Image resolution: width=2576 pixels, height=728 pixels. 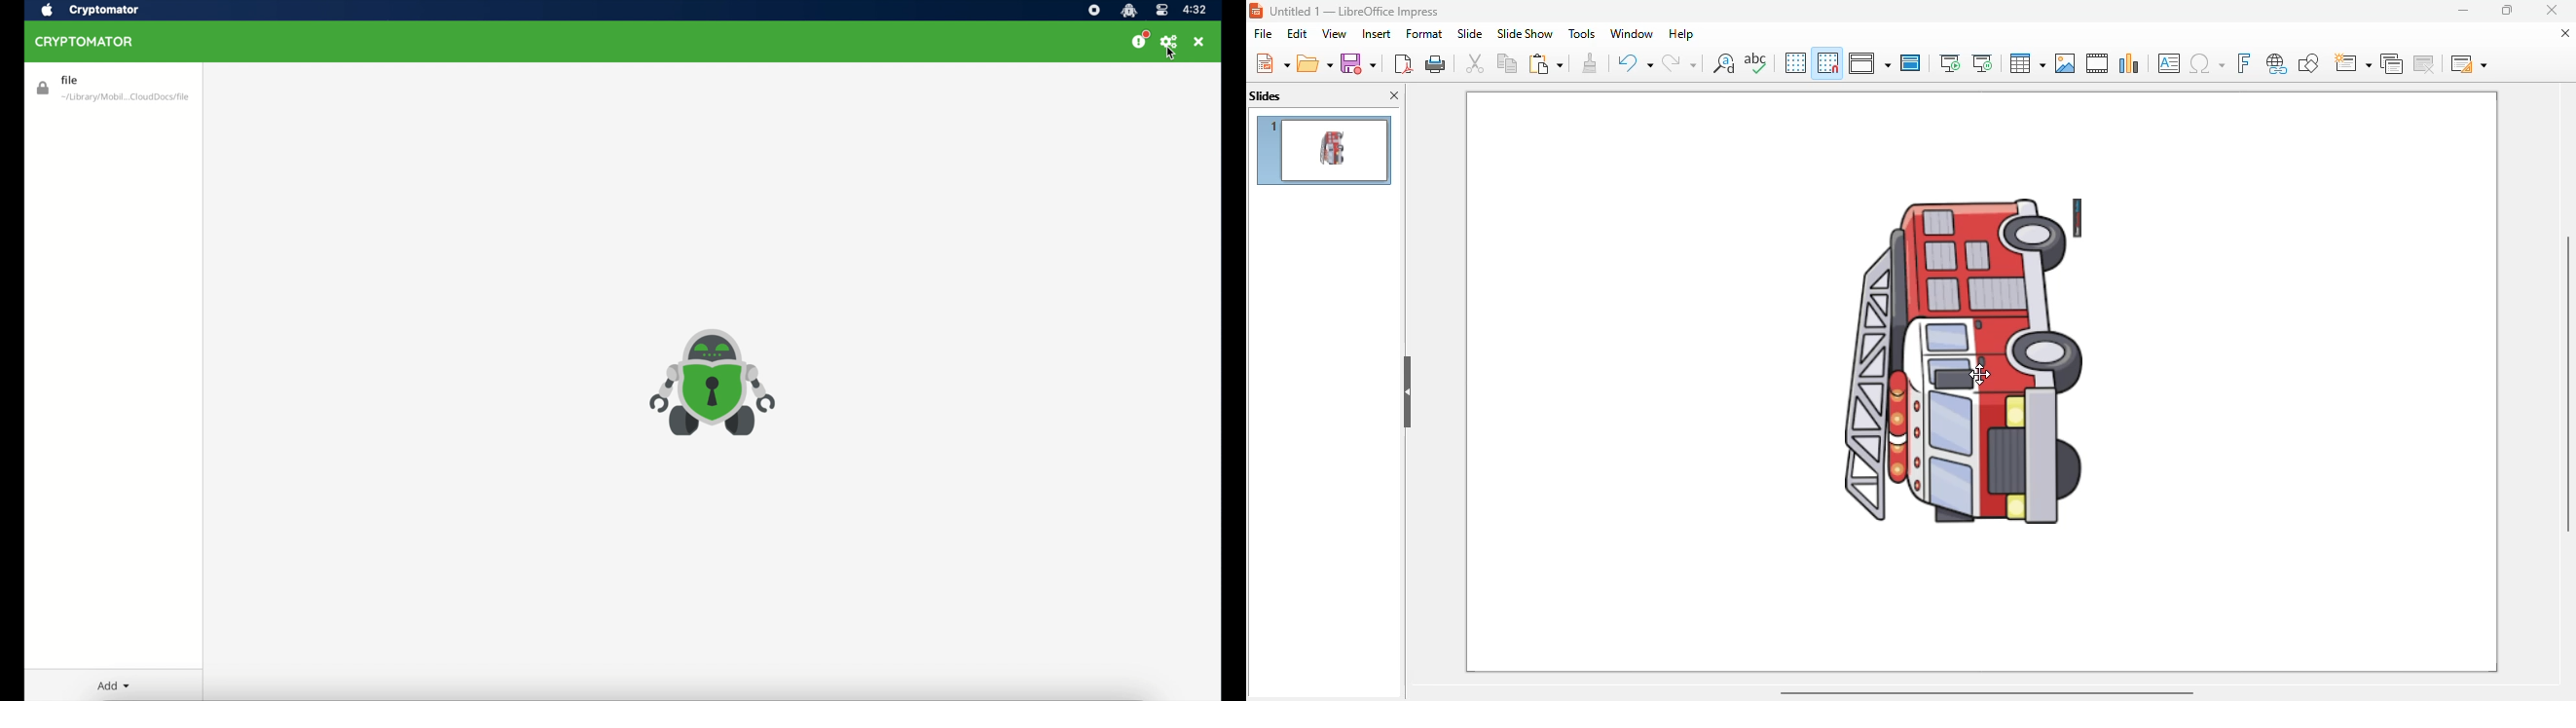 What do you see at coordinates (1507, 63) in the screenshot?
I see `copy` at bounding box center [1507, 63].